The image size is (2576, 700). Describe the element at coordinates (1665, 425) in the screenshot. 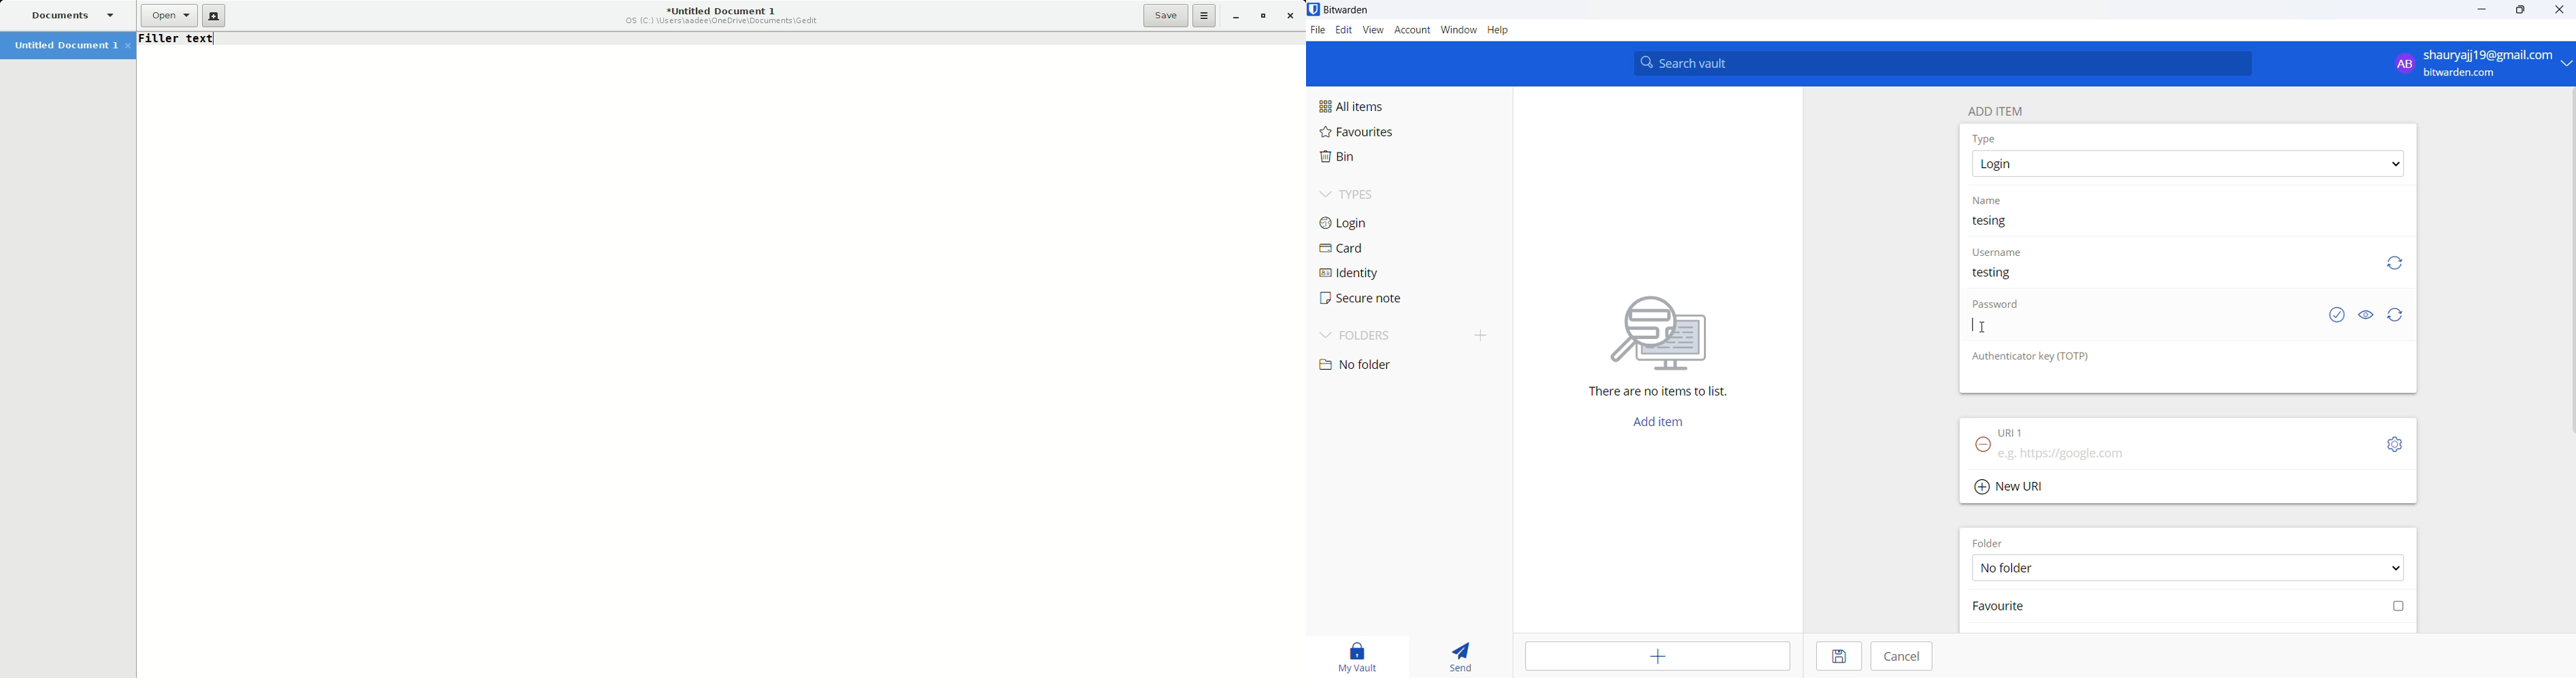

I see `add item button` at that location.